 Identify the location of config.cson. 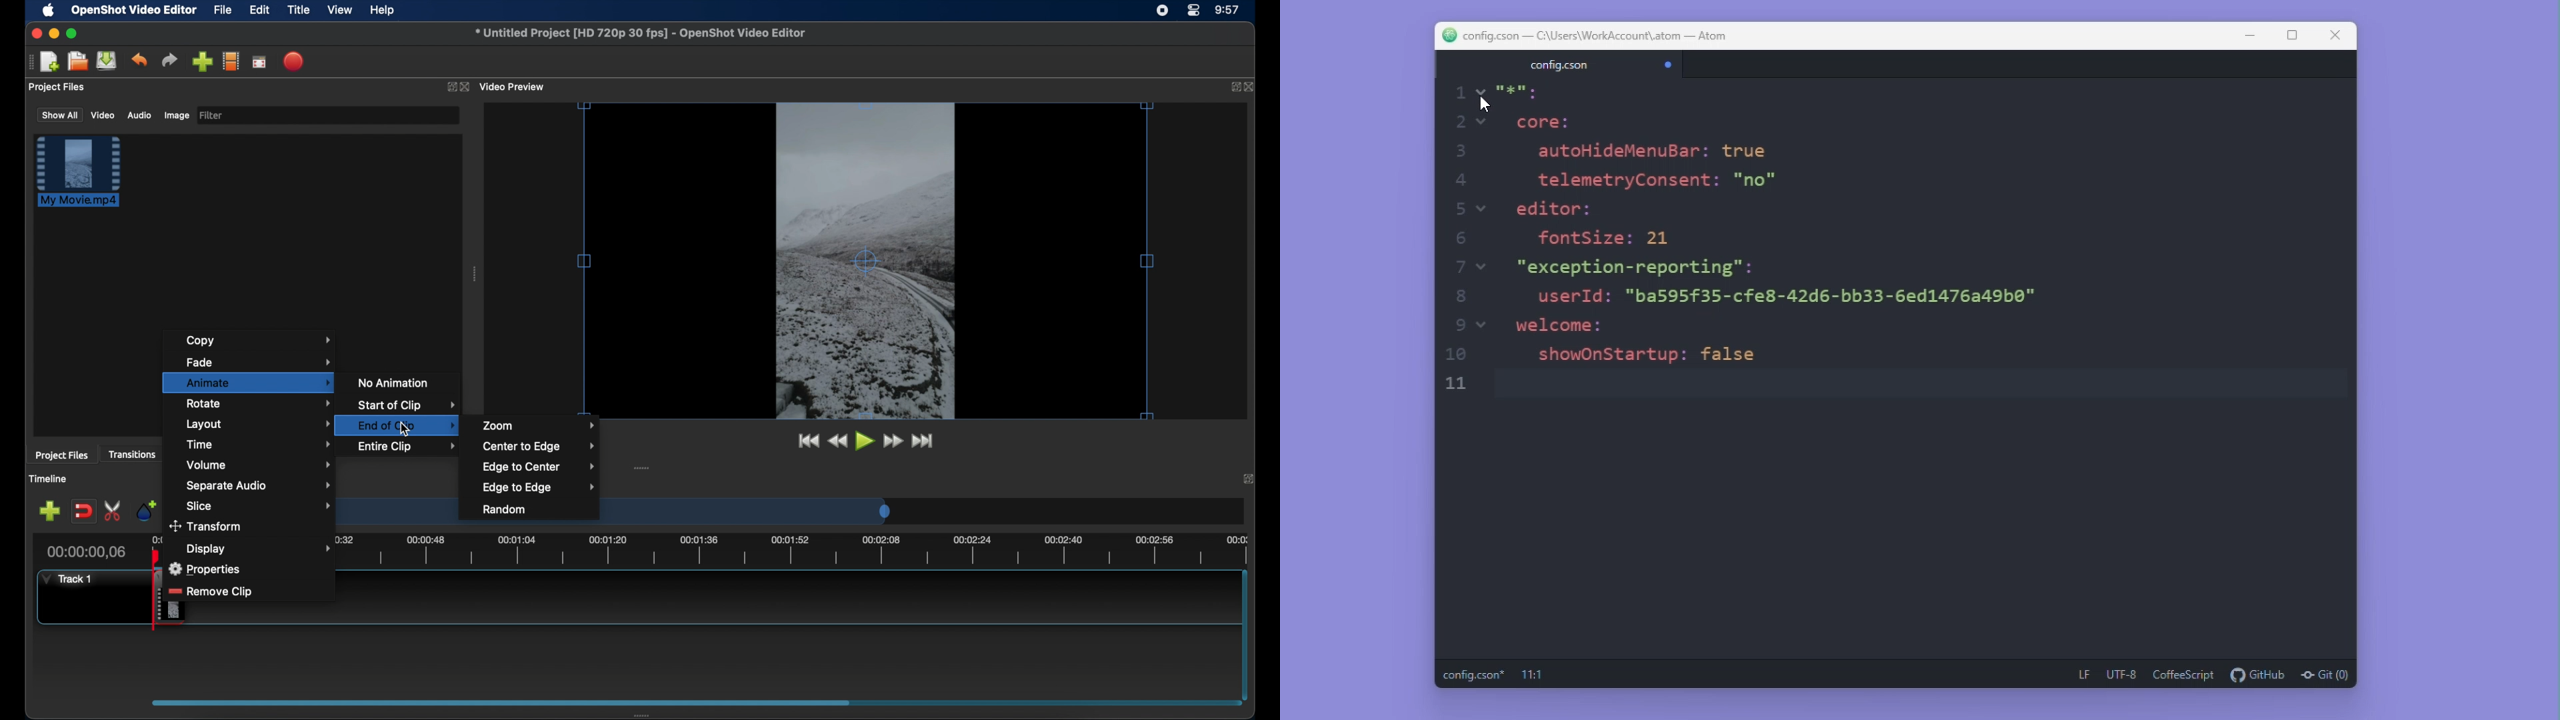
(1471, 674).